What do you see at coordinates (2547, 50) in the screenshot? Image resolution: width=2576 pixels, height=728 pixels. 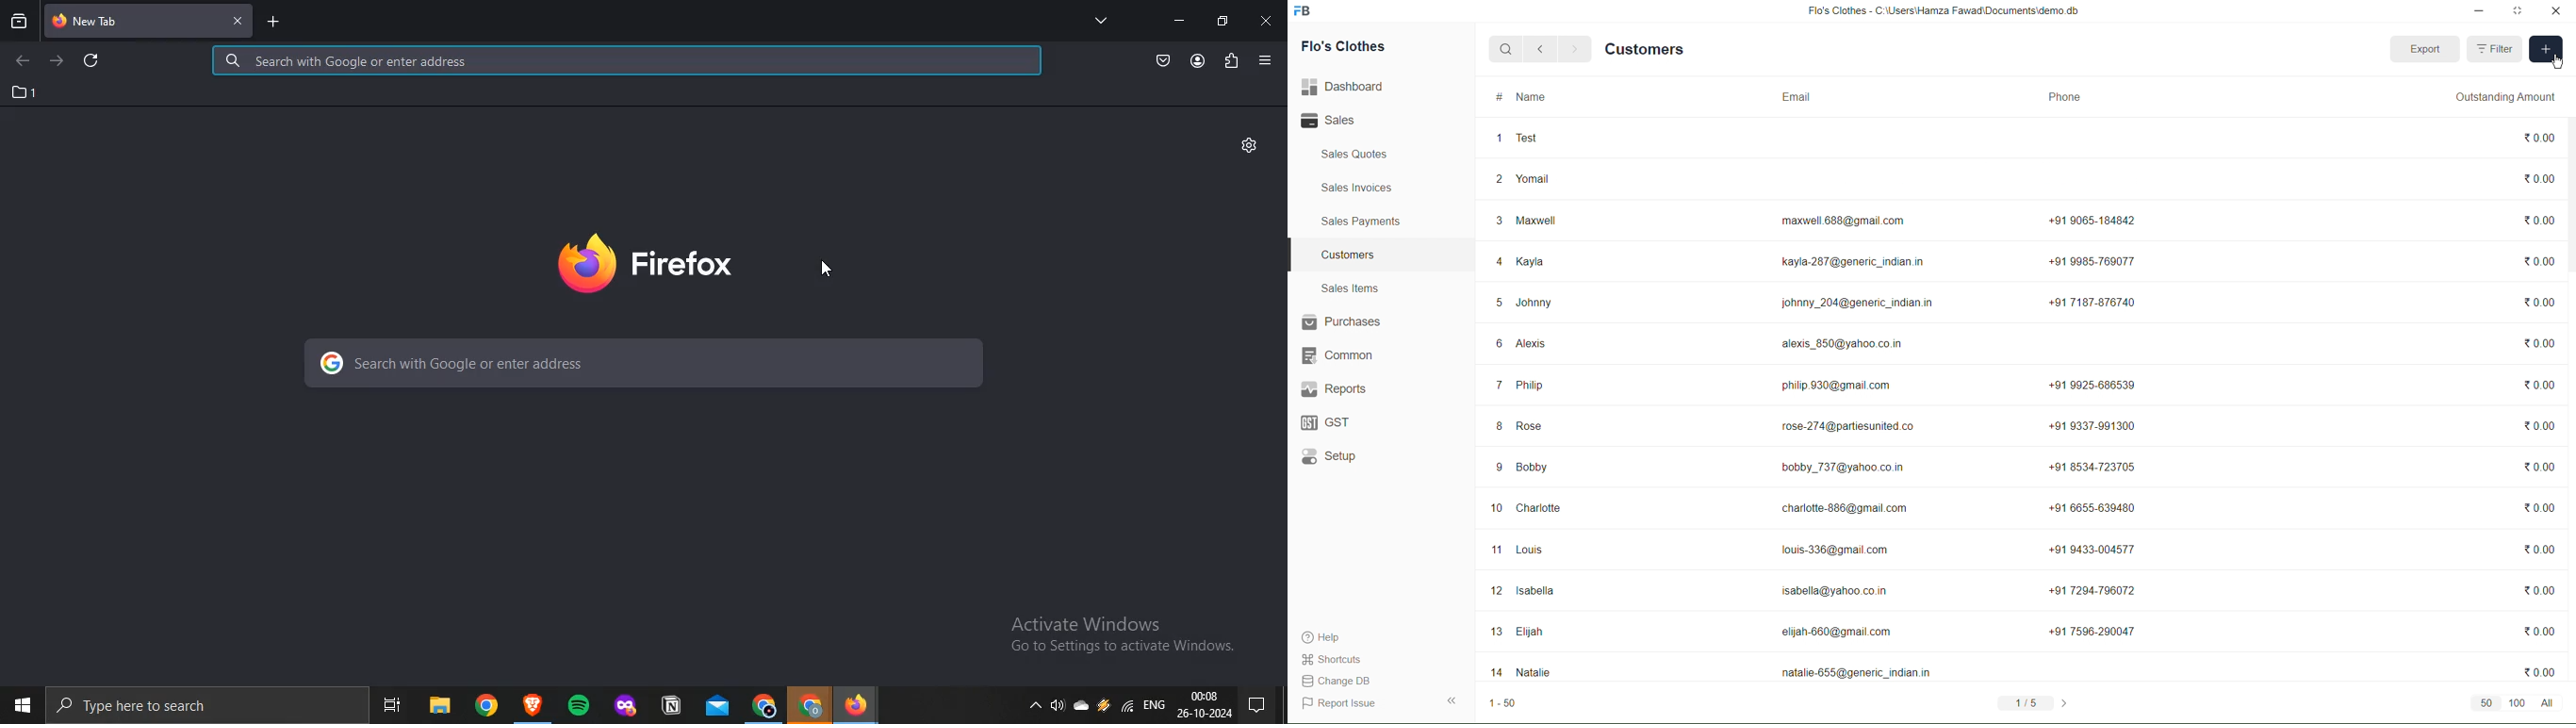 I see `Add new entry` at bounding box center [2547, 50].